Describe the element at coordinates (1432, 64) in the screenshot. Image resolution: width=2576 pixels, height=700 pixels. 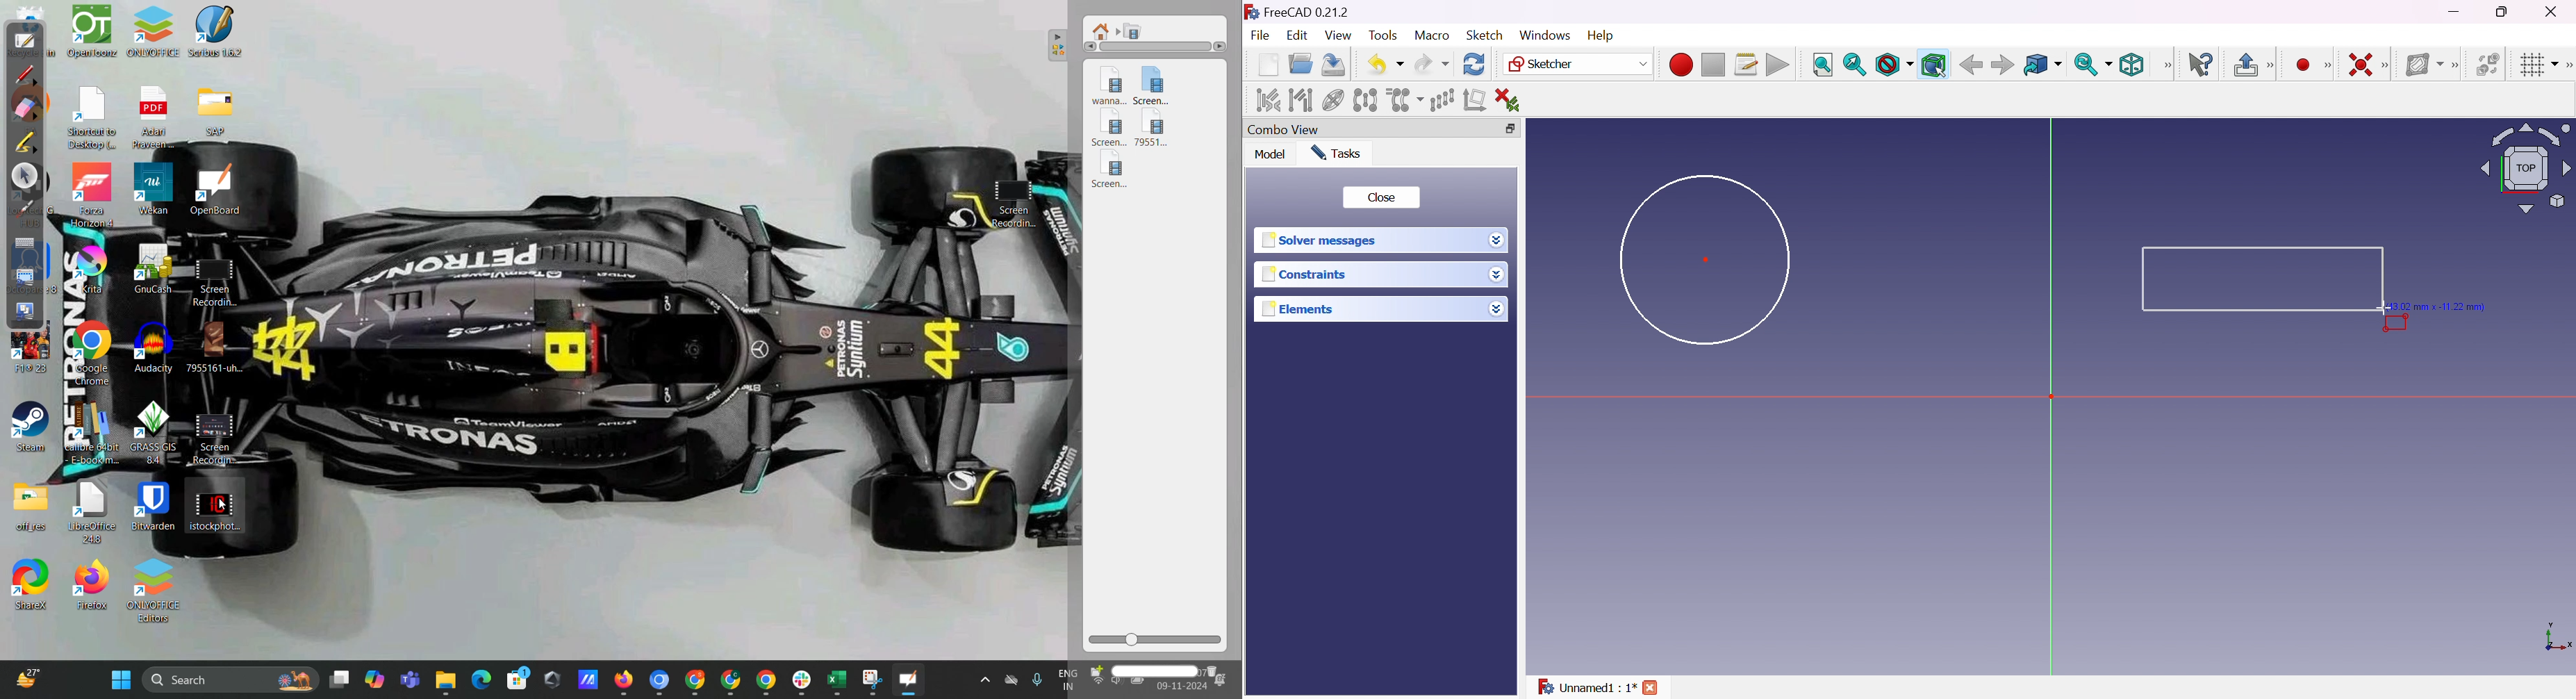
I see `Redo` at that location.